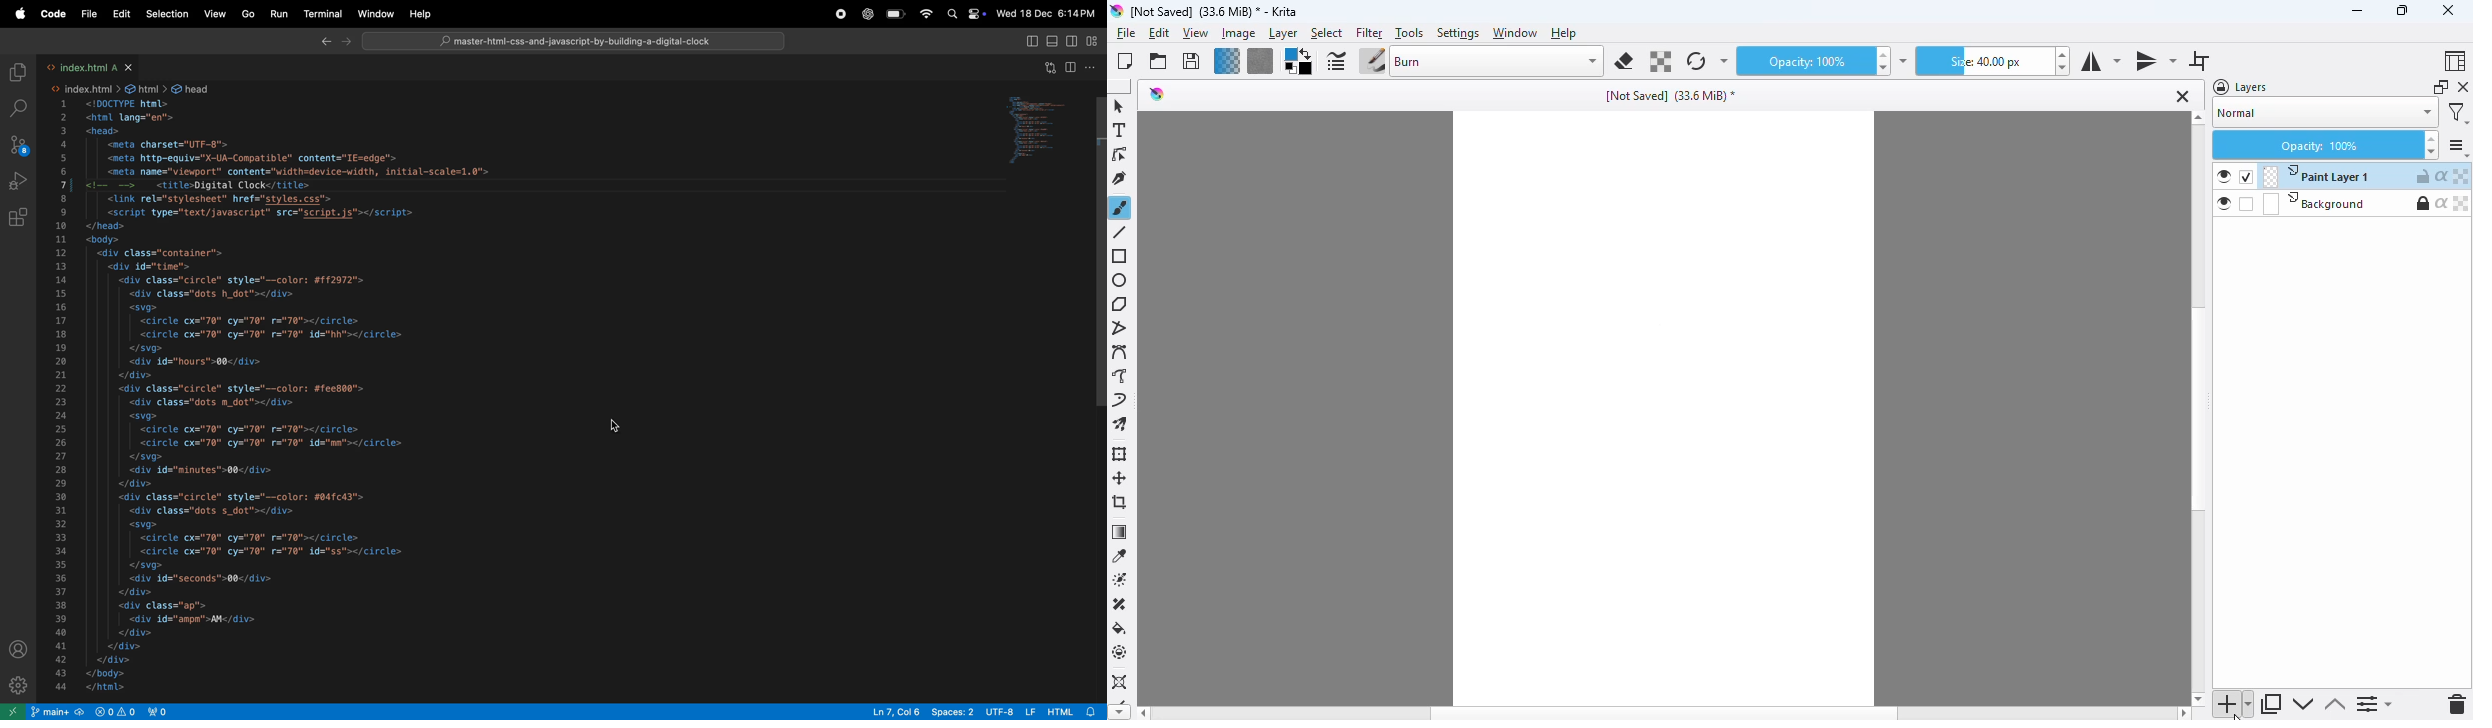 The height and width of the screenshot is (728, 2492). I want to click on main repo, so click(58, 712).